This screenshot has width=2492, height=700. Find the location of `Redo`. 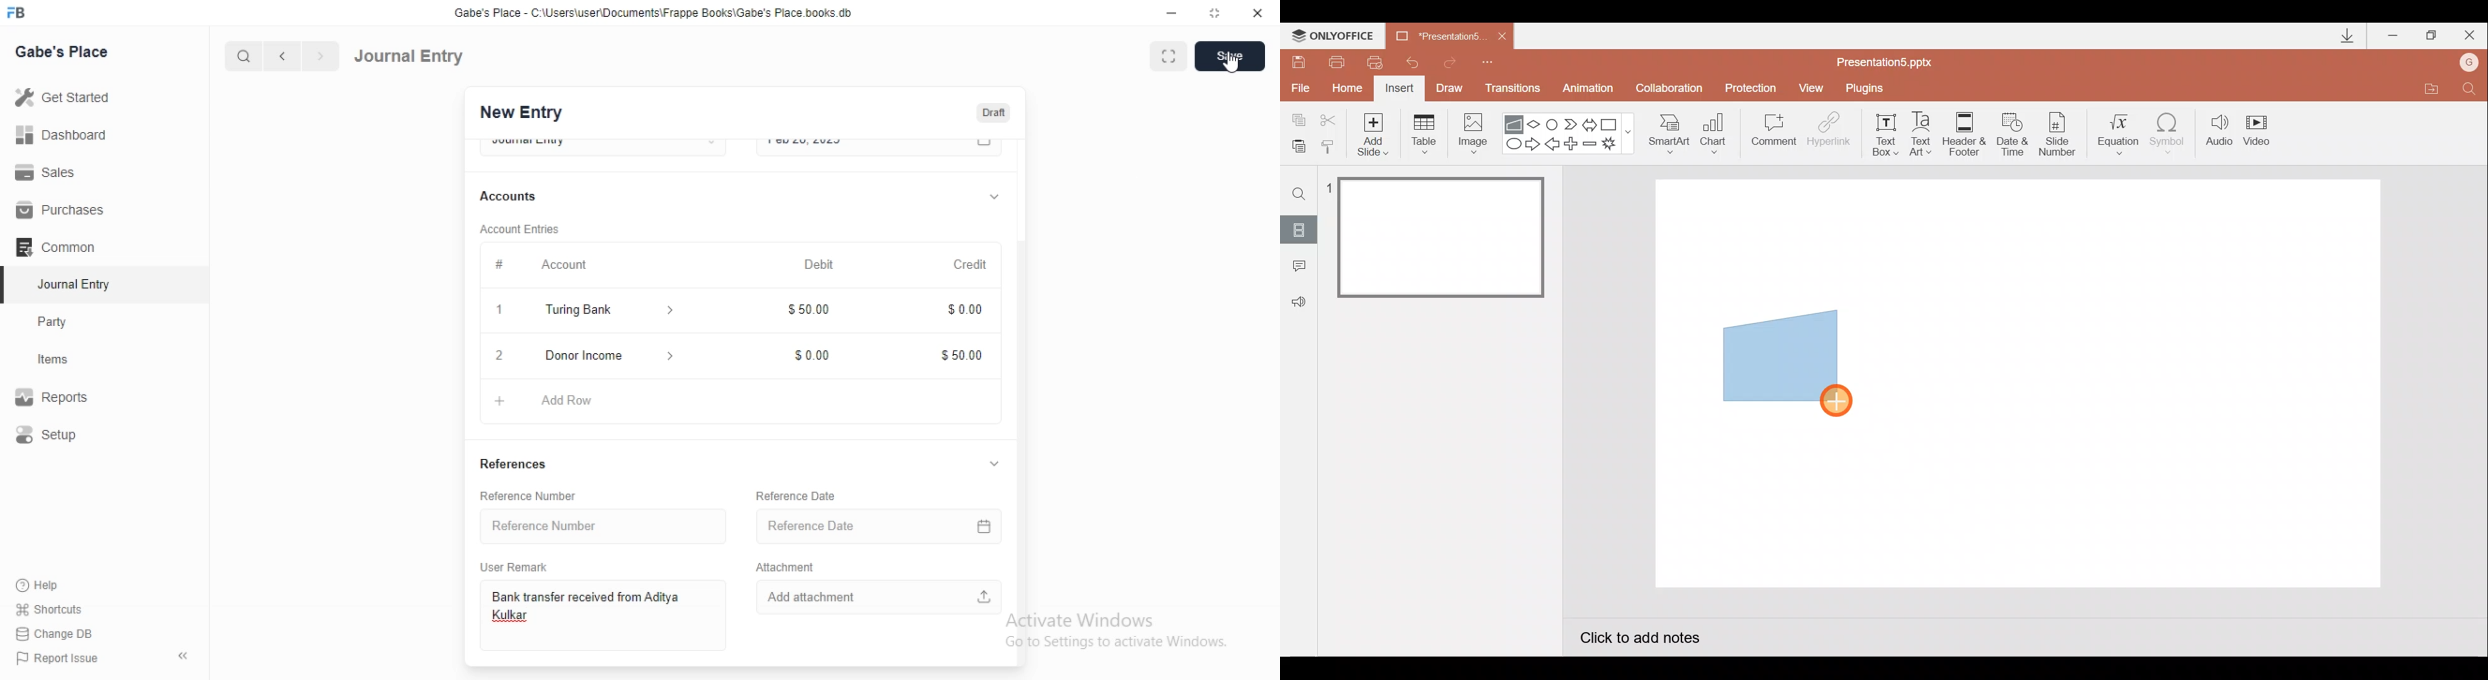

Redo is located at coordinates (1451, 60).